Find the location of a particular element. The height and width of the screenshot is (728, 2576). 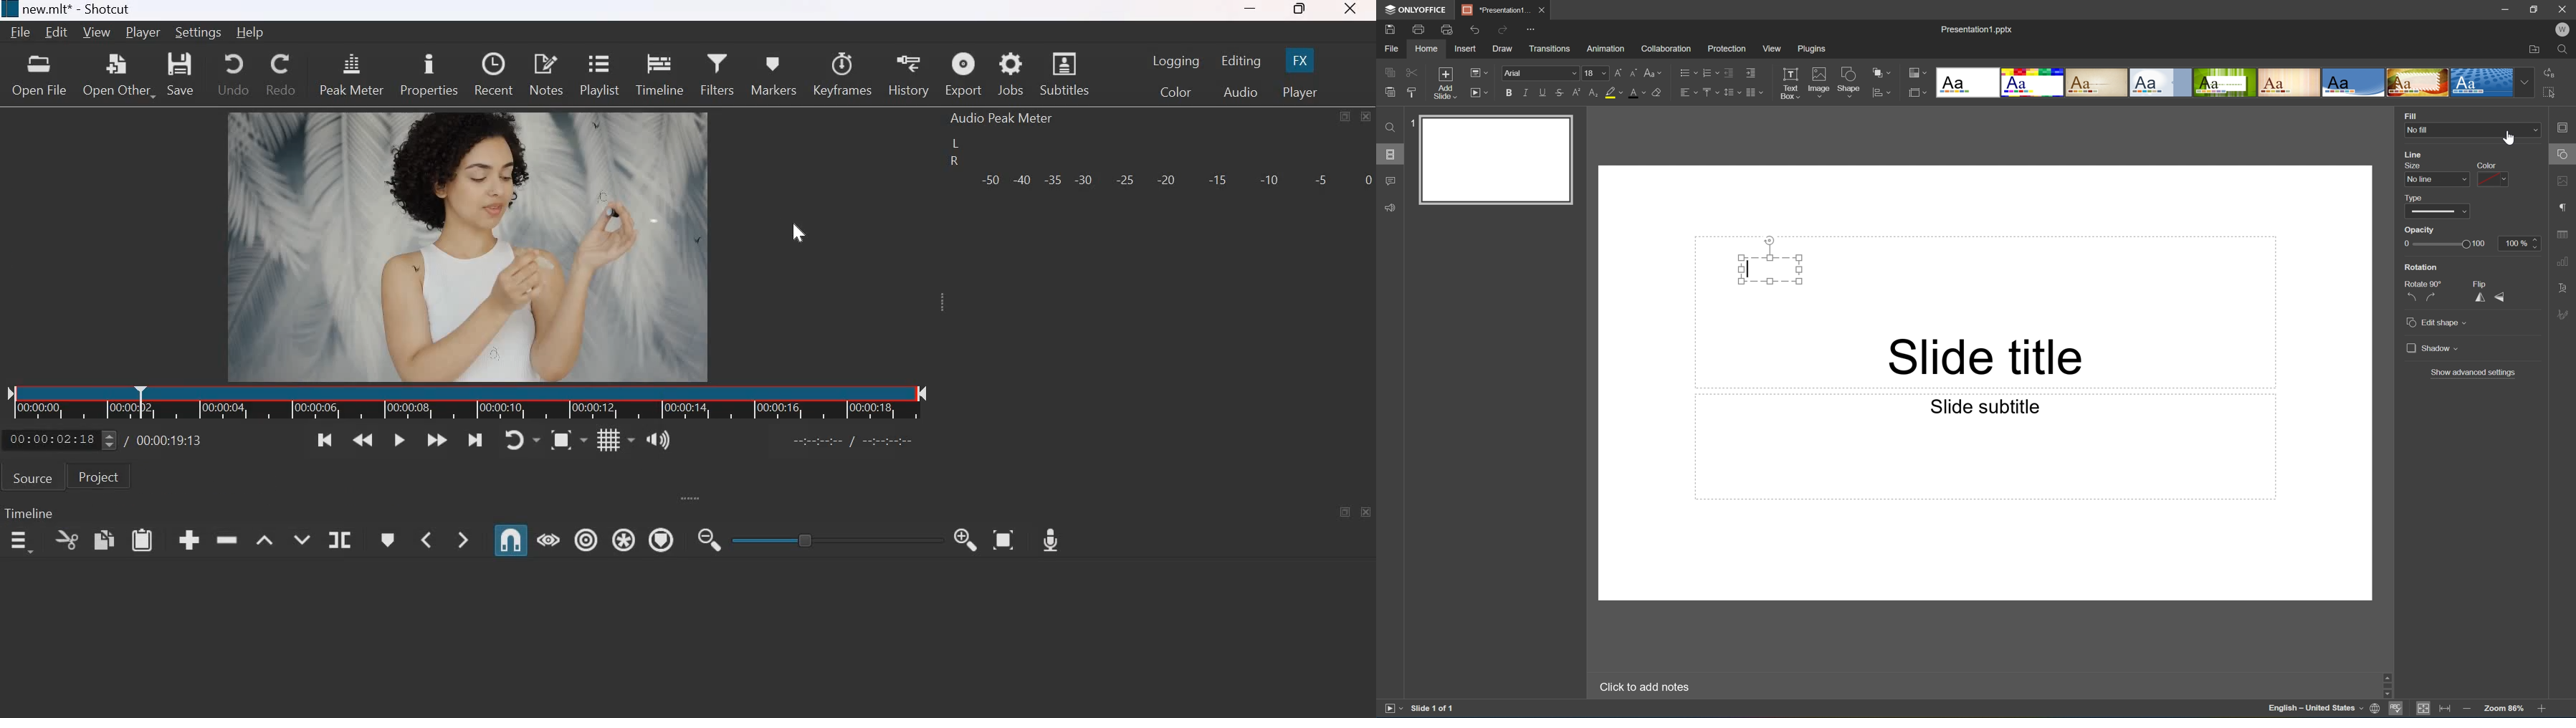

Filters is located at coordinates (720, 73).